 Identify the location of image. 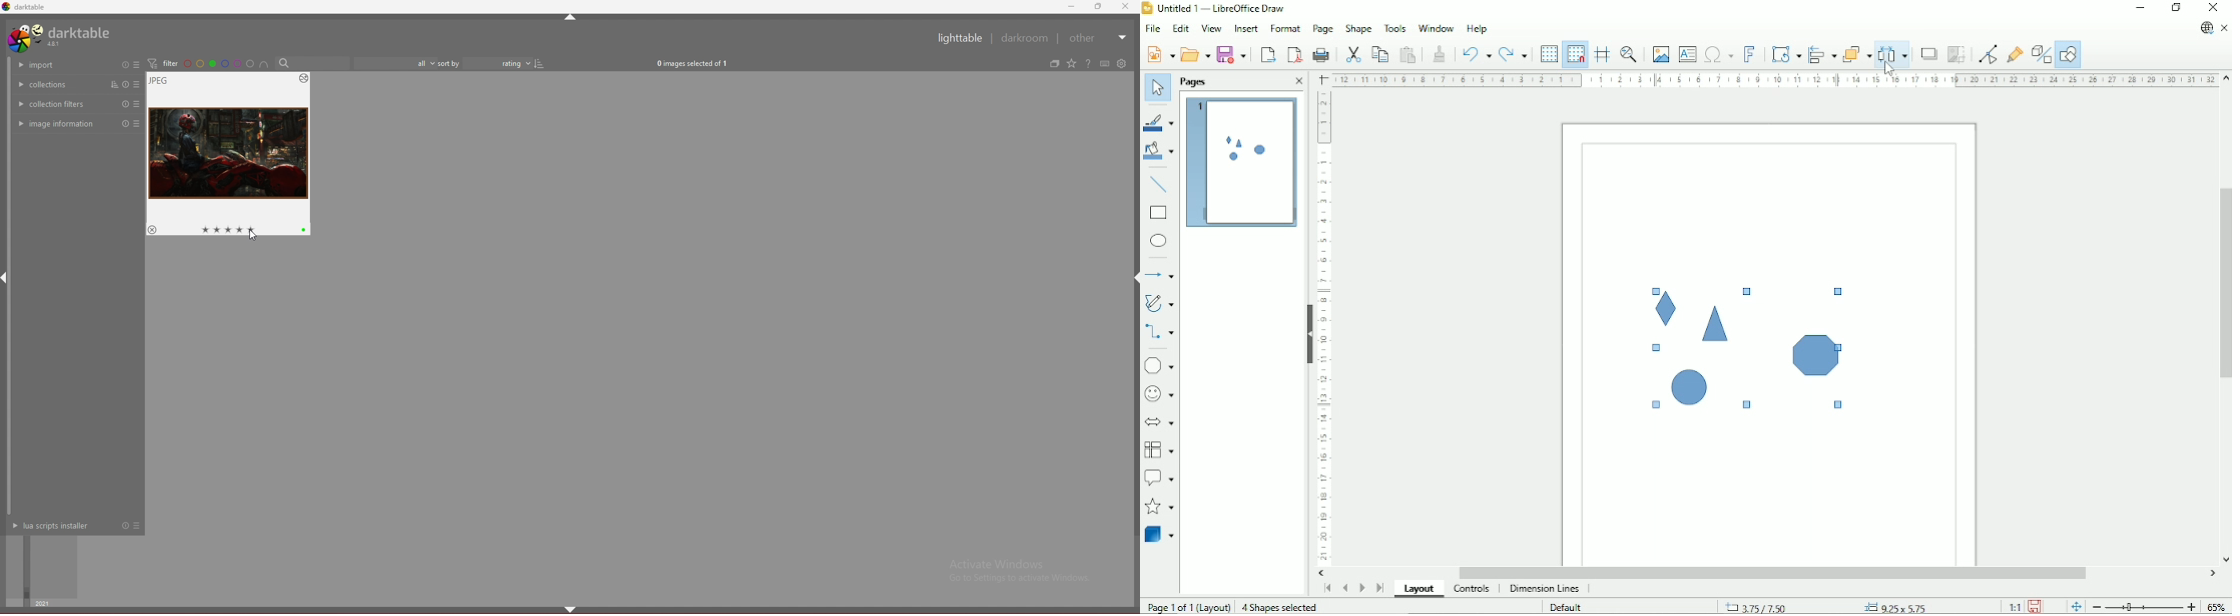
(228, 153).